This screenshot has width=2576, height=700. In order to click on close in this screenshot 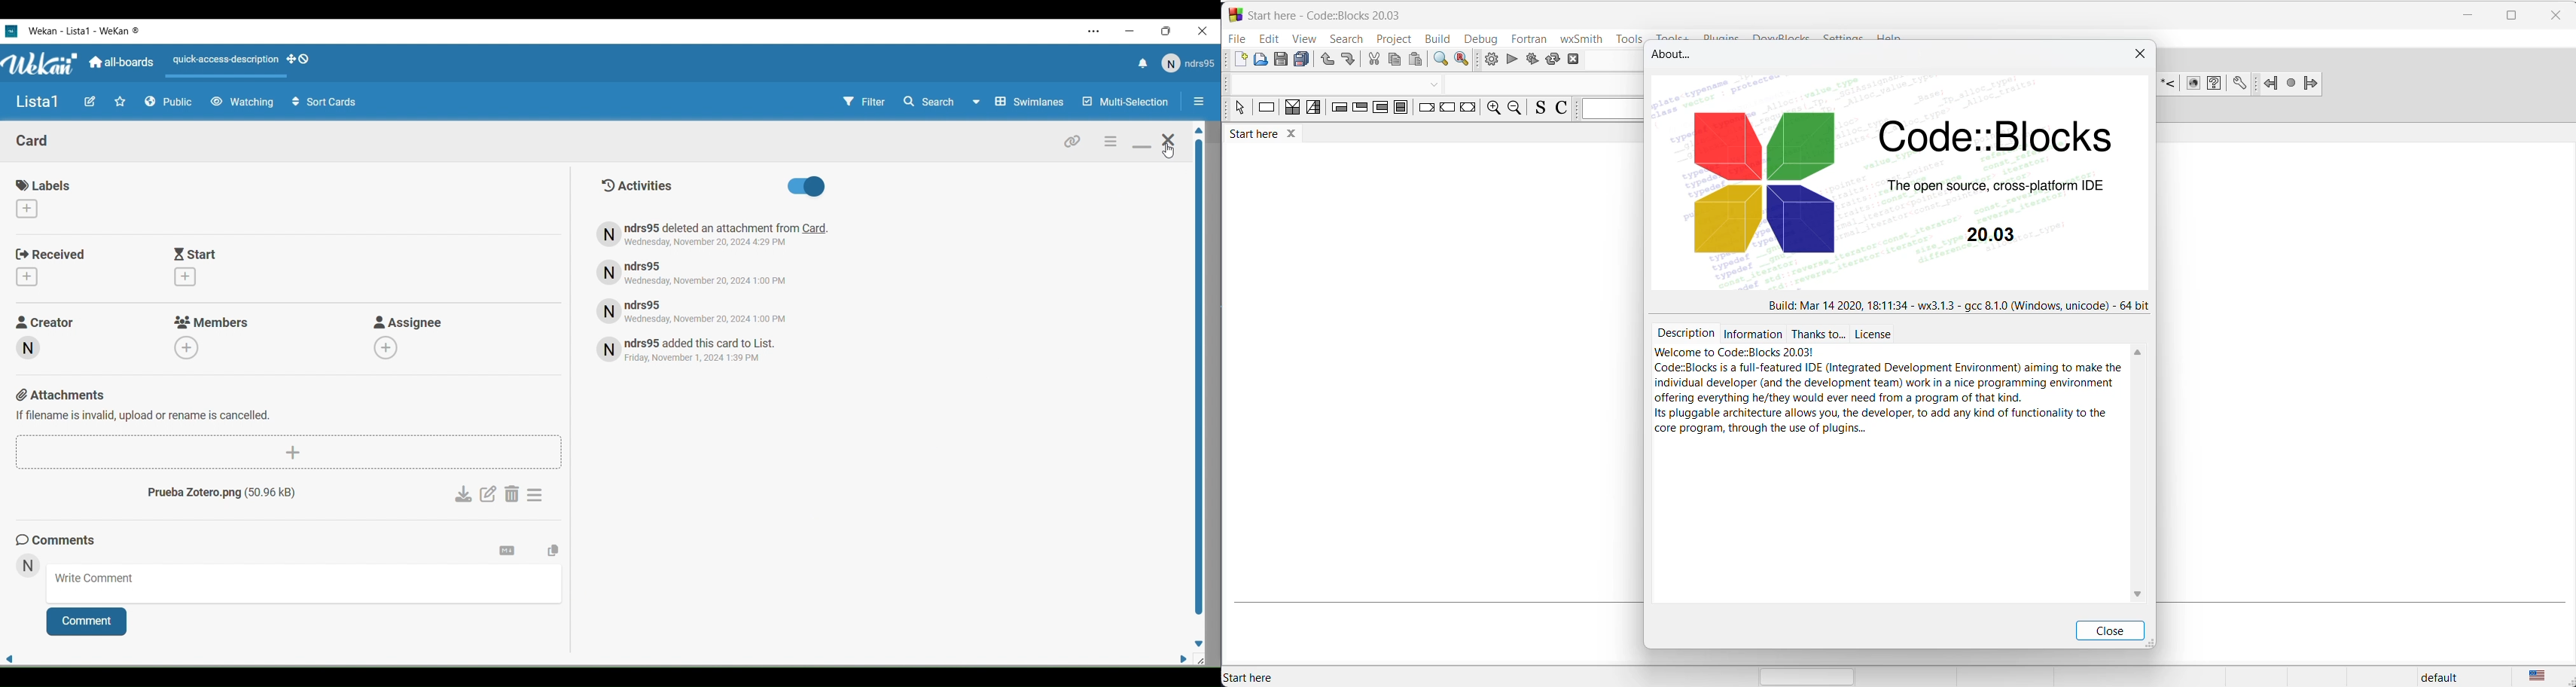, I will do `click(2138, 59)`.